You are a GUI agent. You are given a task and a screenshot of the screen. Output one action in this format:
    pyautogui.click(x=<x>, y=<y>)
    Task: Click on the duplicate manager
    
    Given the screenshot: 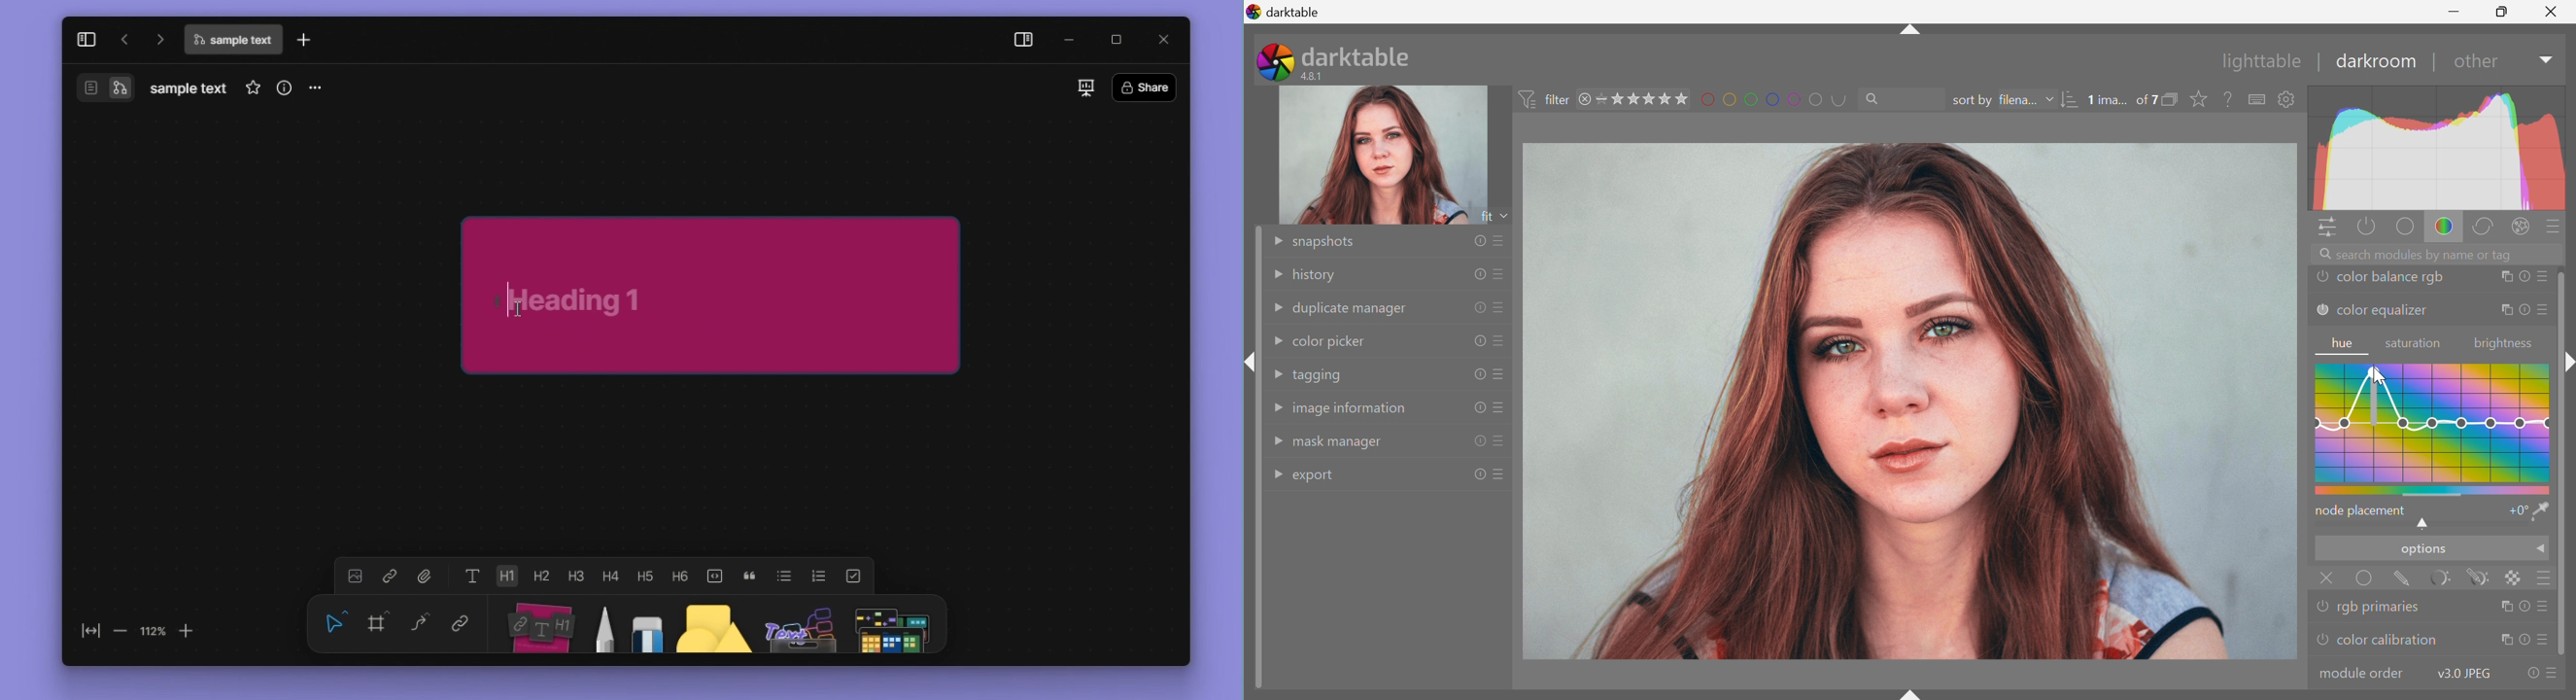 What is the action you would take?
    pyautogui.click(x=1351, y=309)
    